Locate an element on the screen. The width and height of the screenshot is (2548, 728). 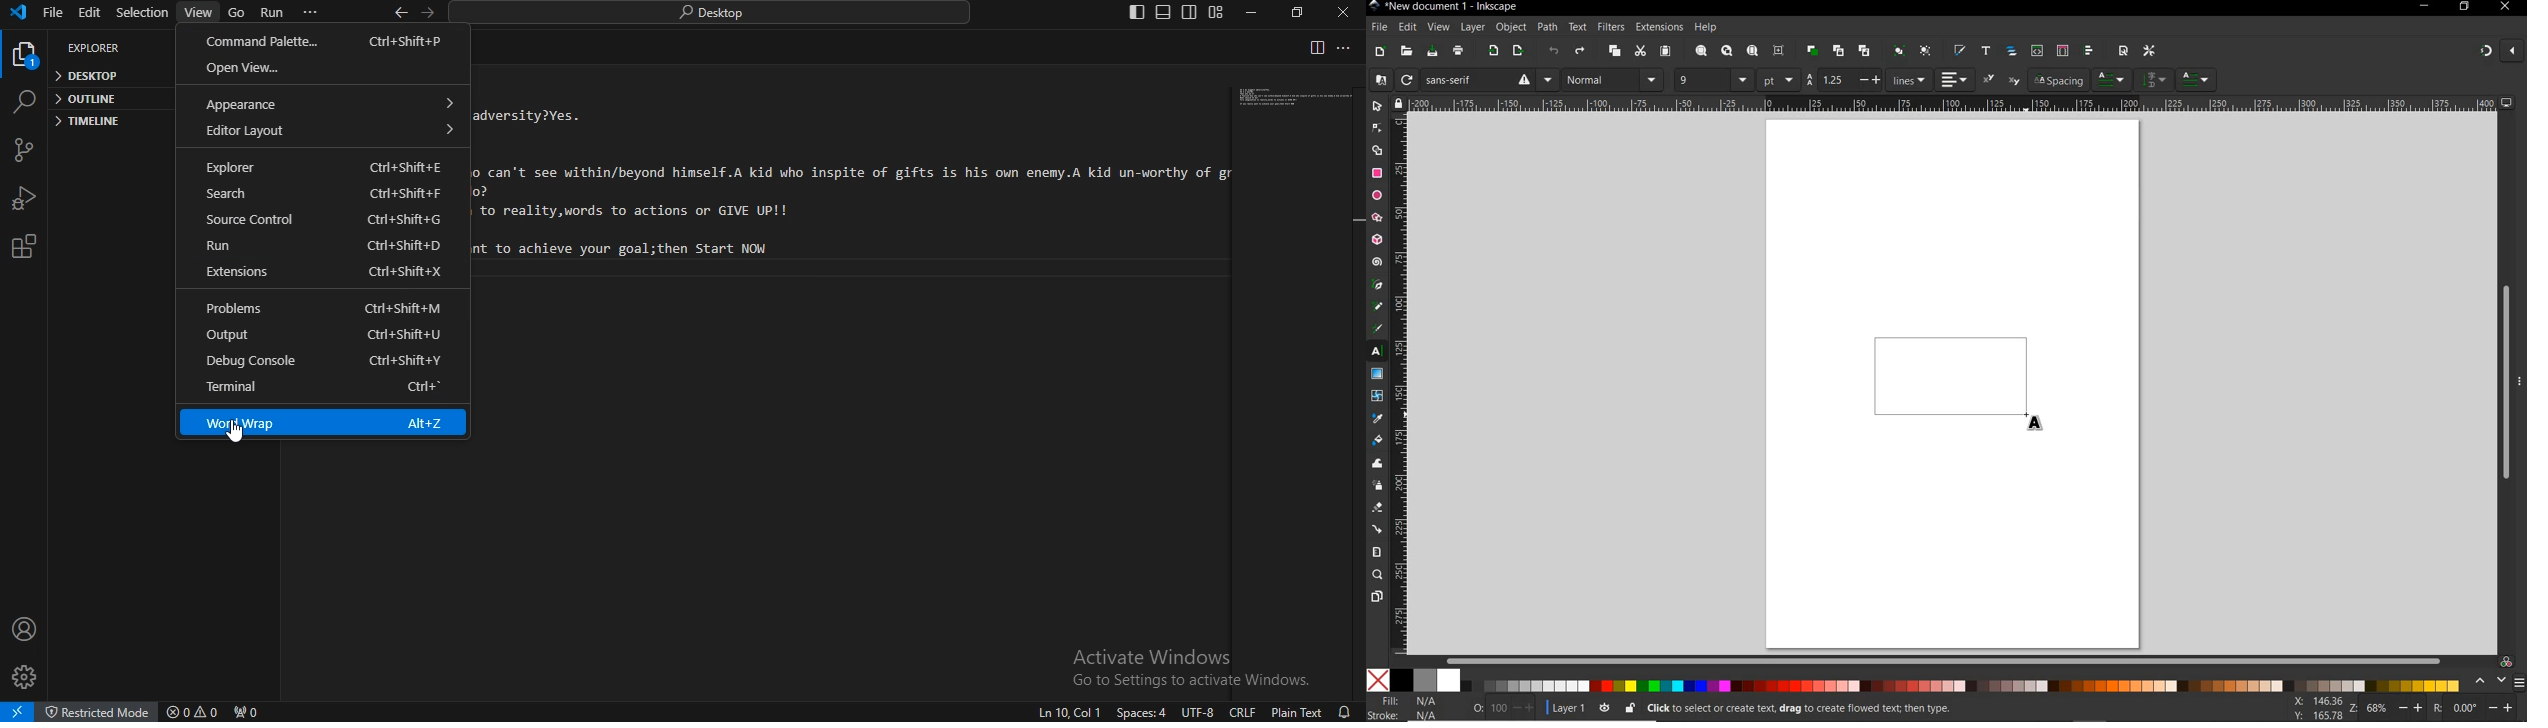
1.25 is located at coordinates (1833, 80).